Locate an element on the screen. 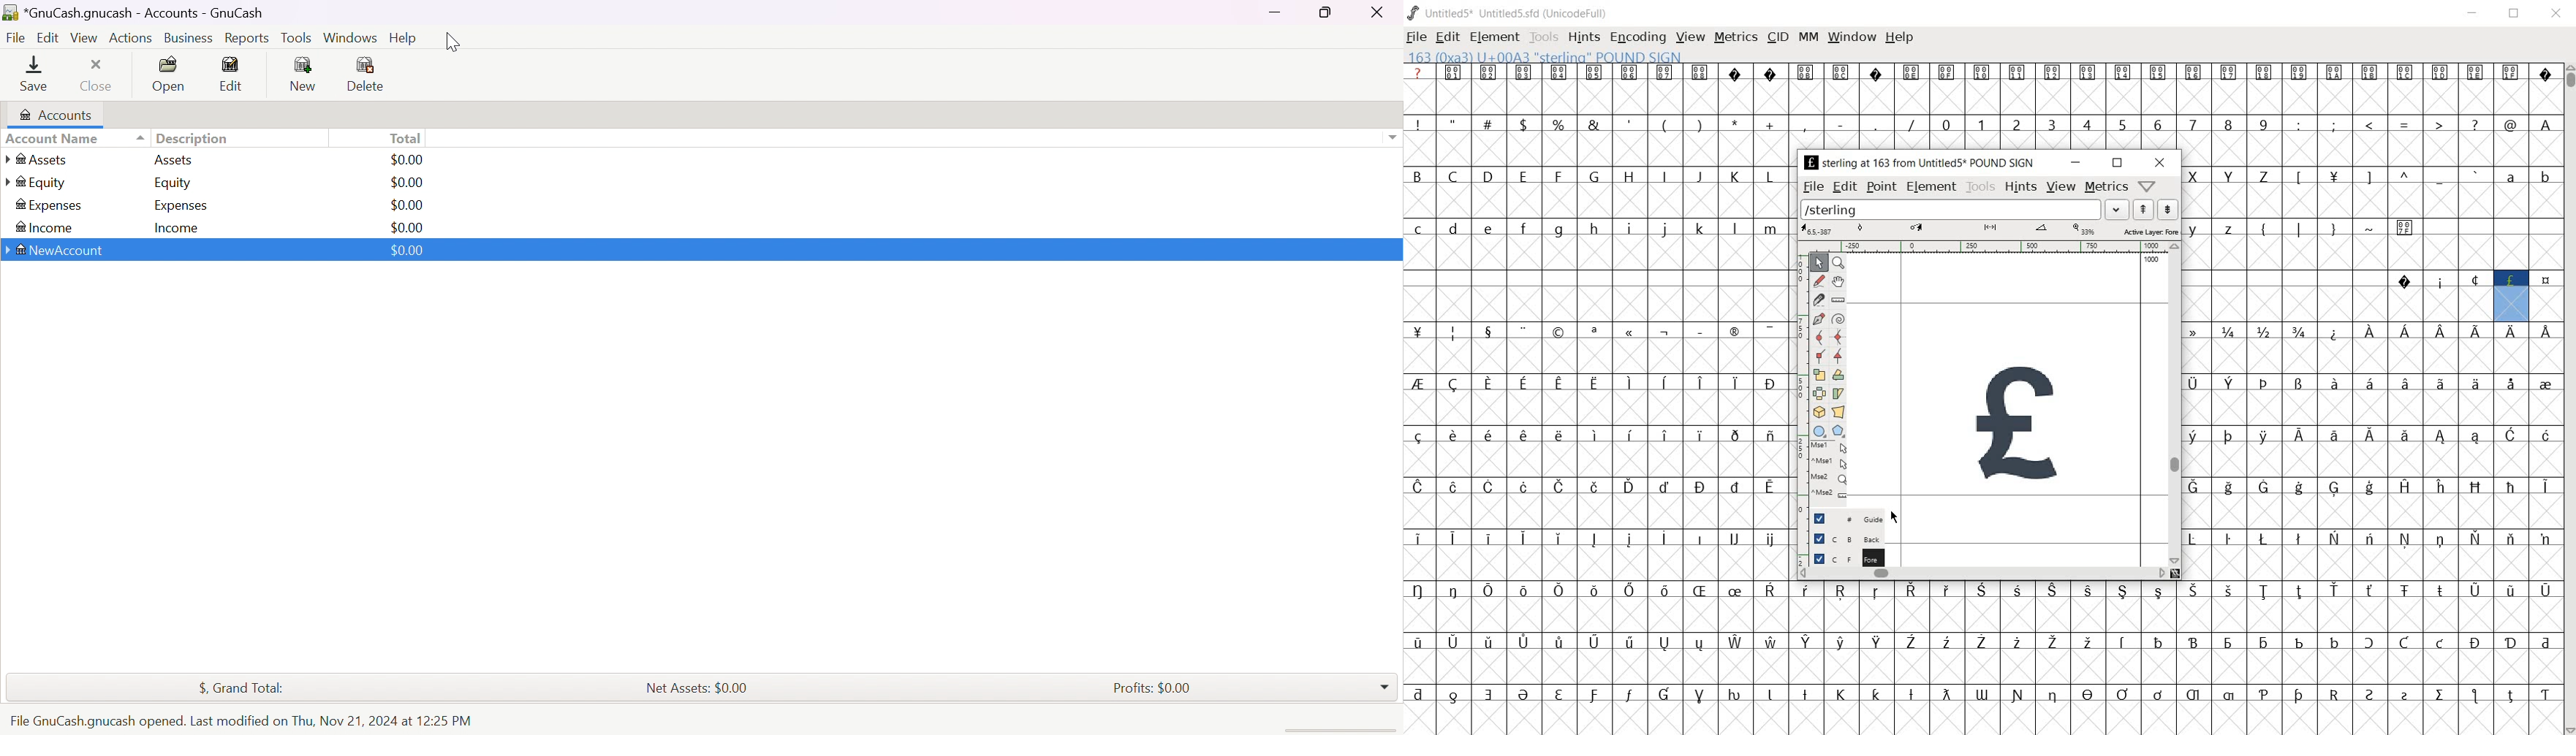 This screenshot has height=756, width=2576. # is located at coordinates (1491, 125).